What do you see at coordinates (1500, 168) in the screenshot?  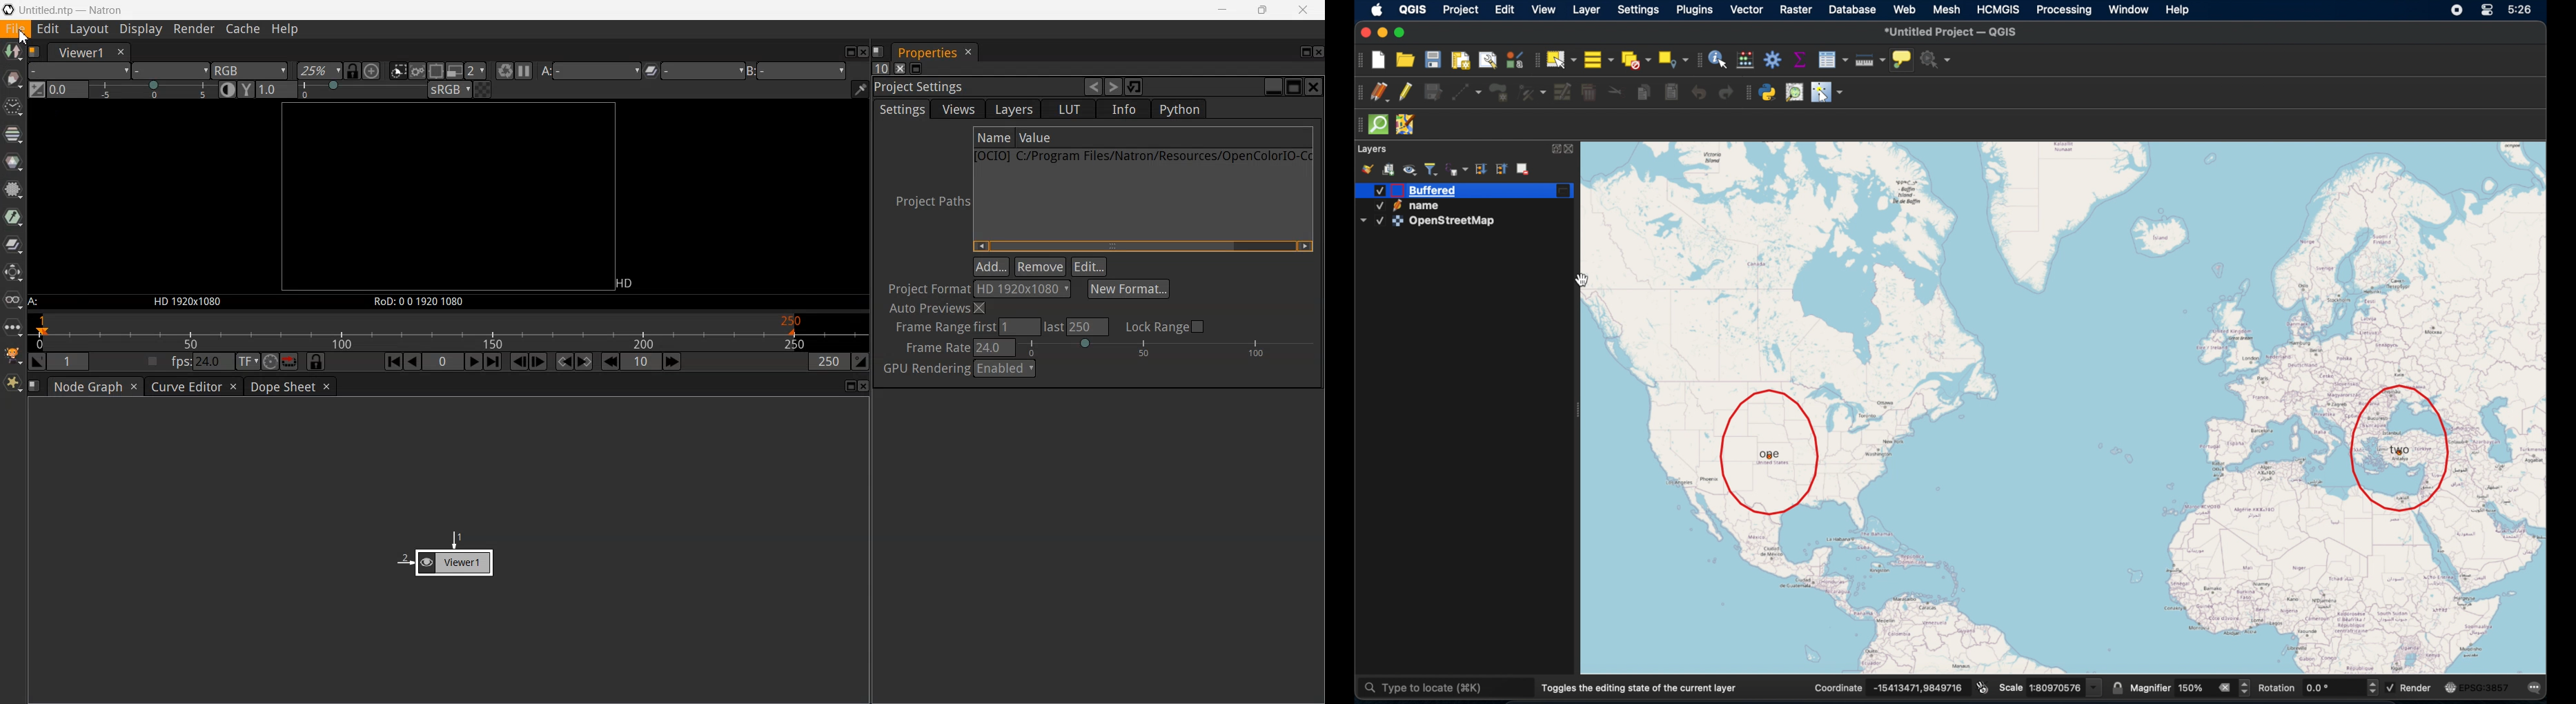 I see `collapse all` at bounding box center [1500, 168].